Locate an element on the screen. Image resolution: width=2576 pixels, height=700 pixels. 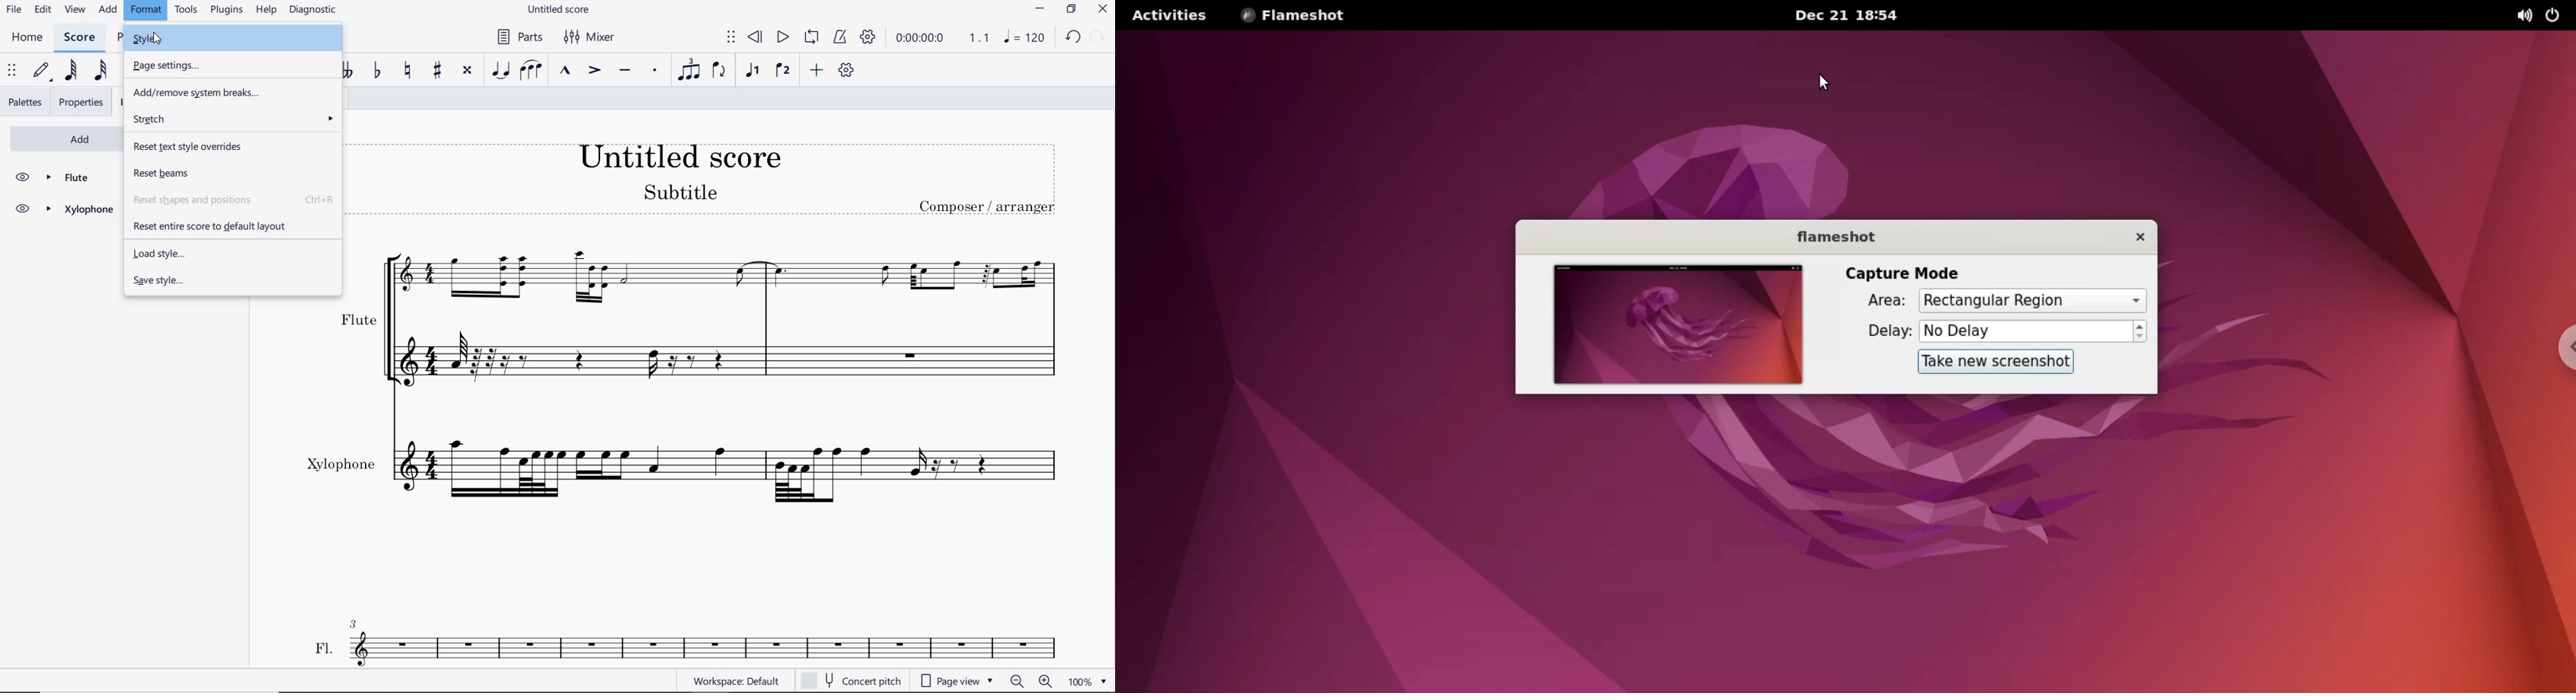
STACCATO is located at coordinates (655, 70).